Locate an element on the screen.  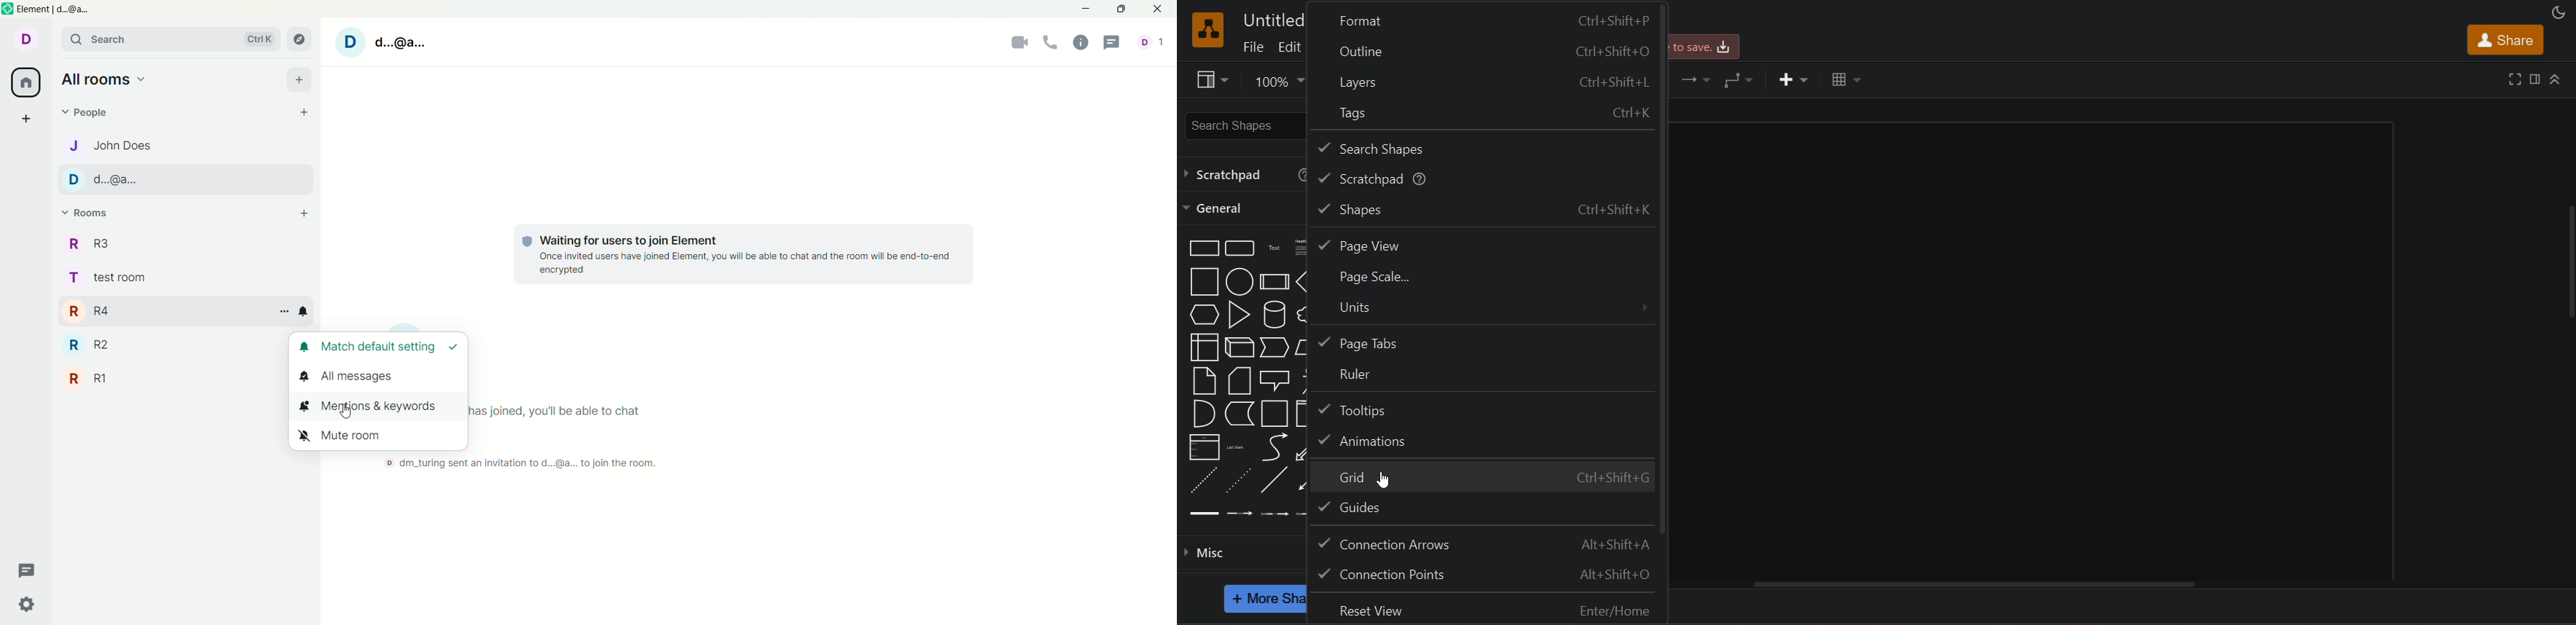
test room is located at coordinates (185, 277).